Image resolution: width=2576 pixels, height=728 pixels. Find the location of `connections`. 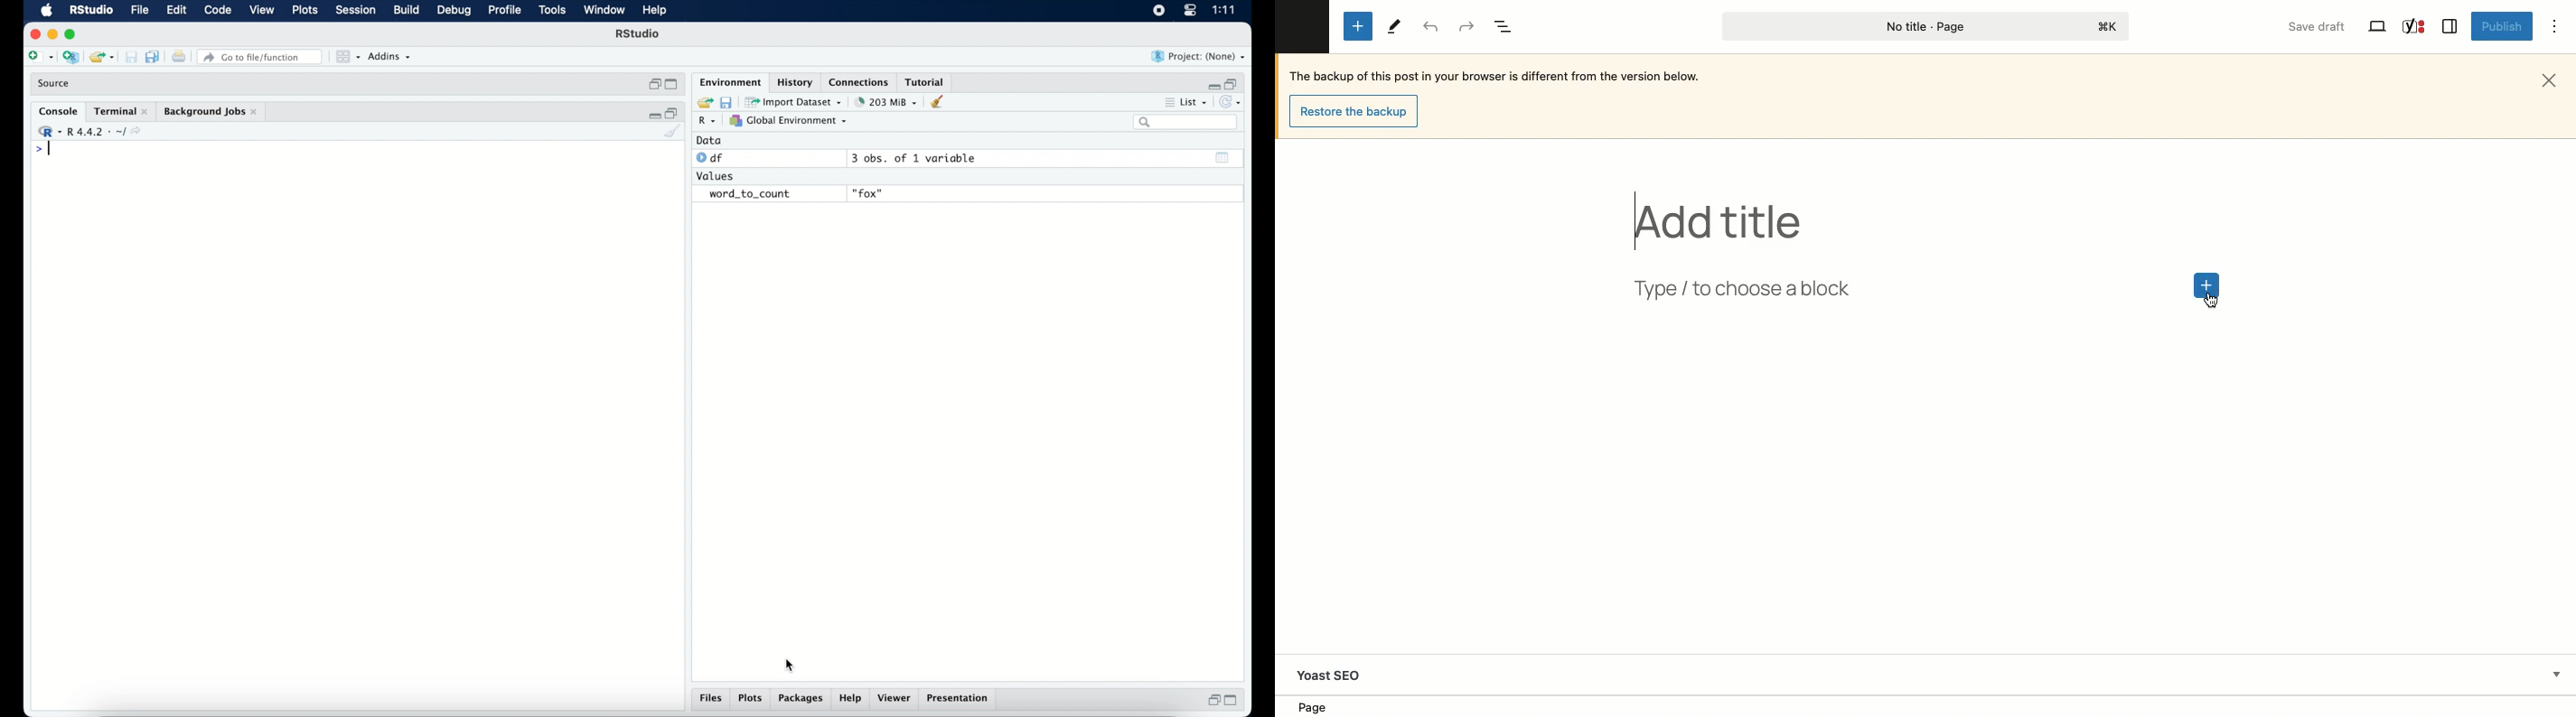

connections is located at coordinates (861, 81).